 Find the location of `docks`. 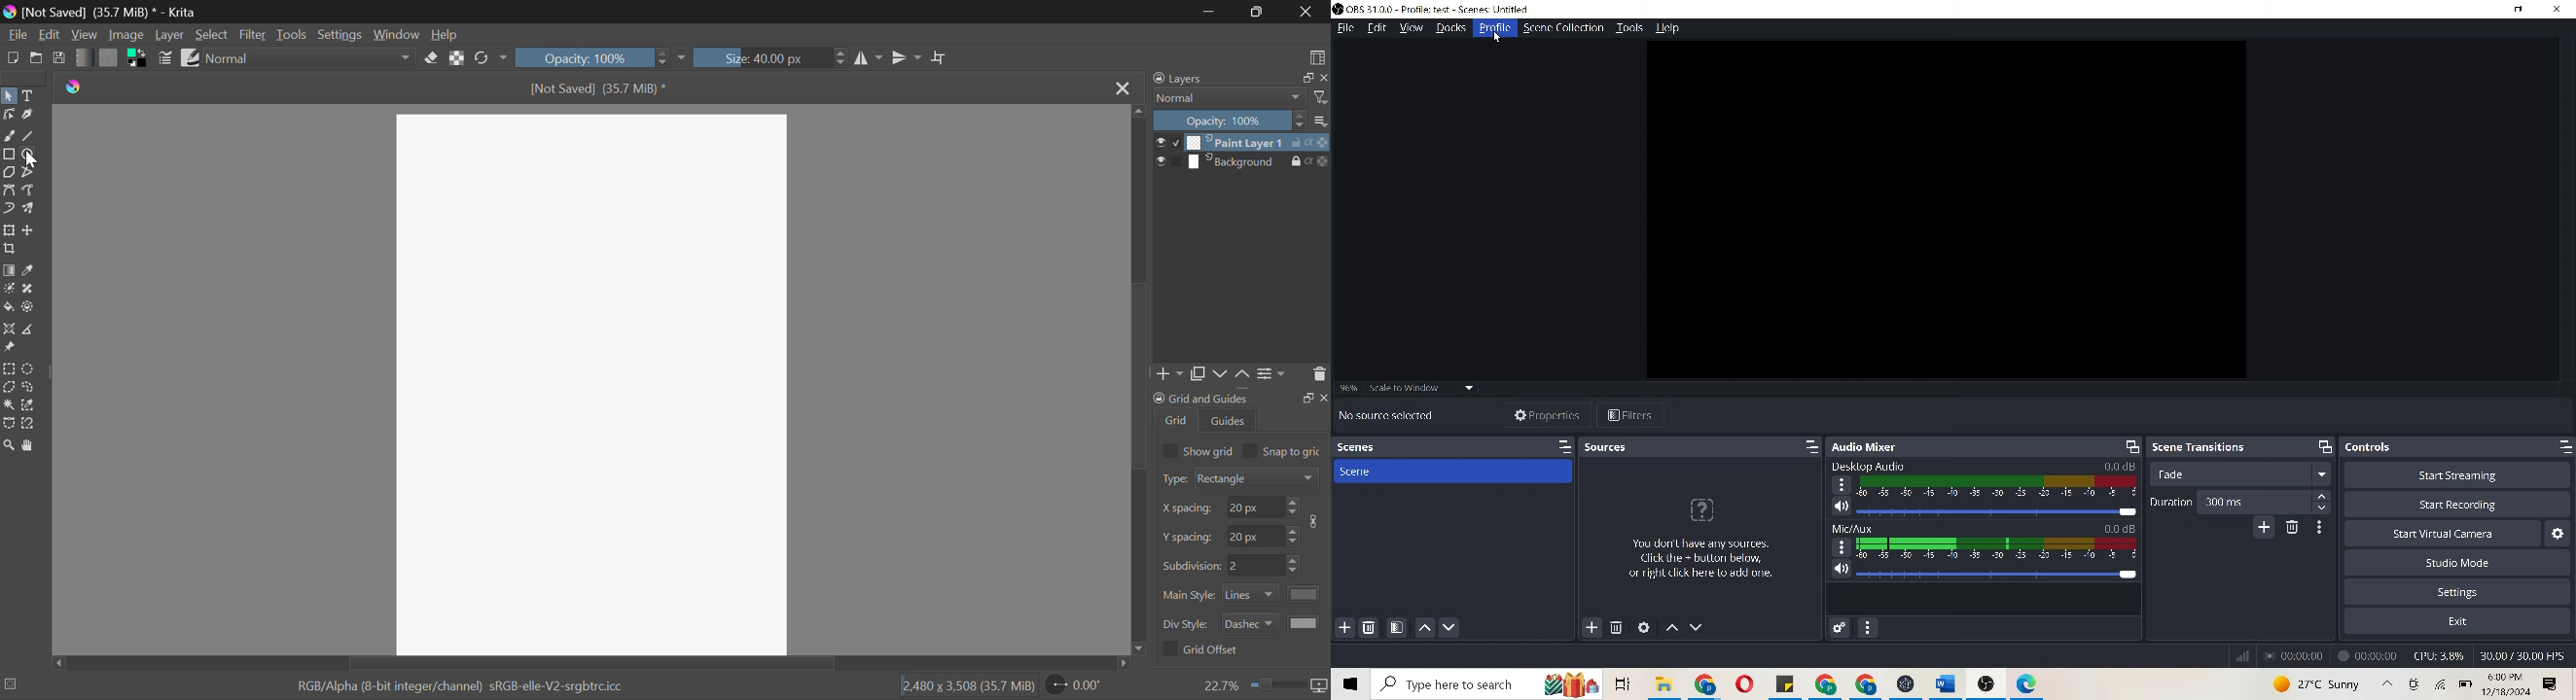

docks is located at coordinates (1449, 27).